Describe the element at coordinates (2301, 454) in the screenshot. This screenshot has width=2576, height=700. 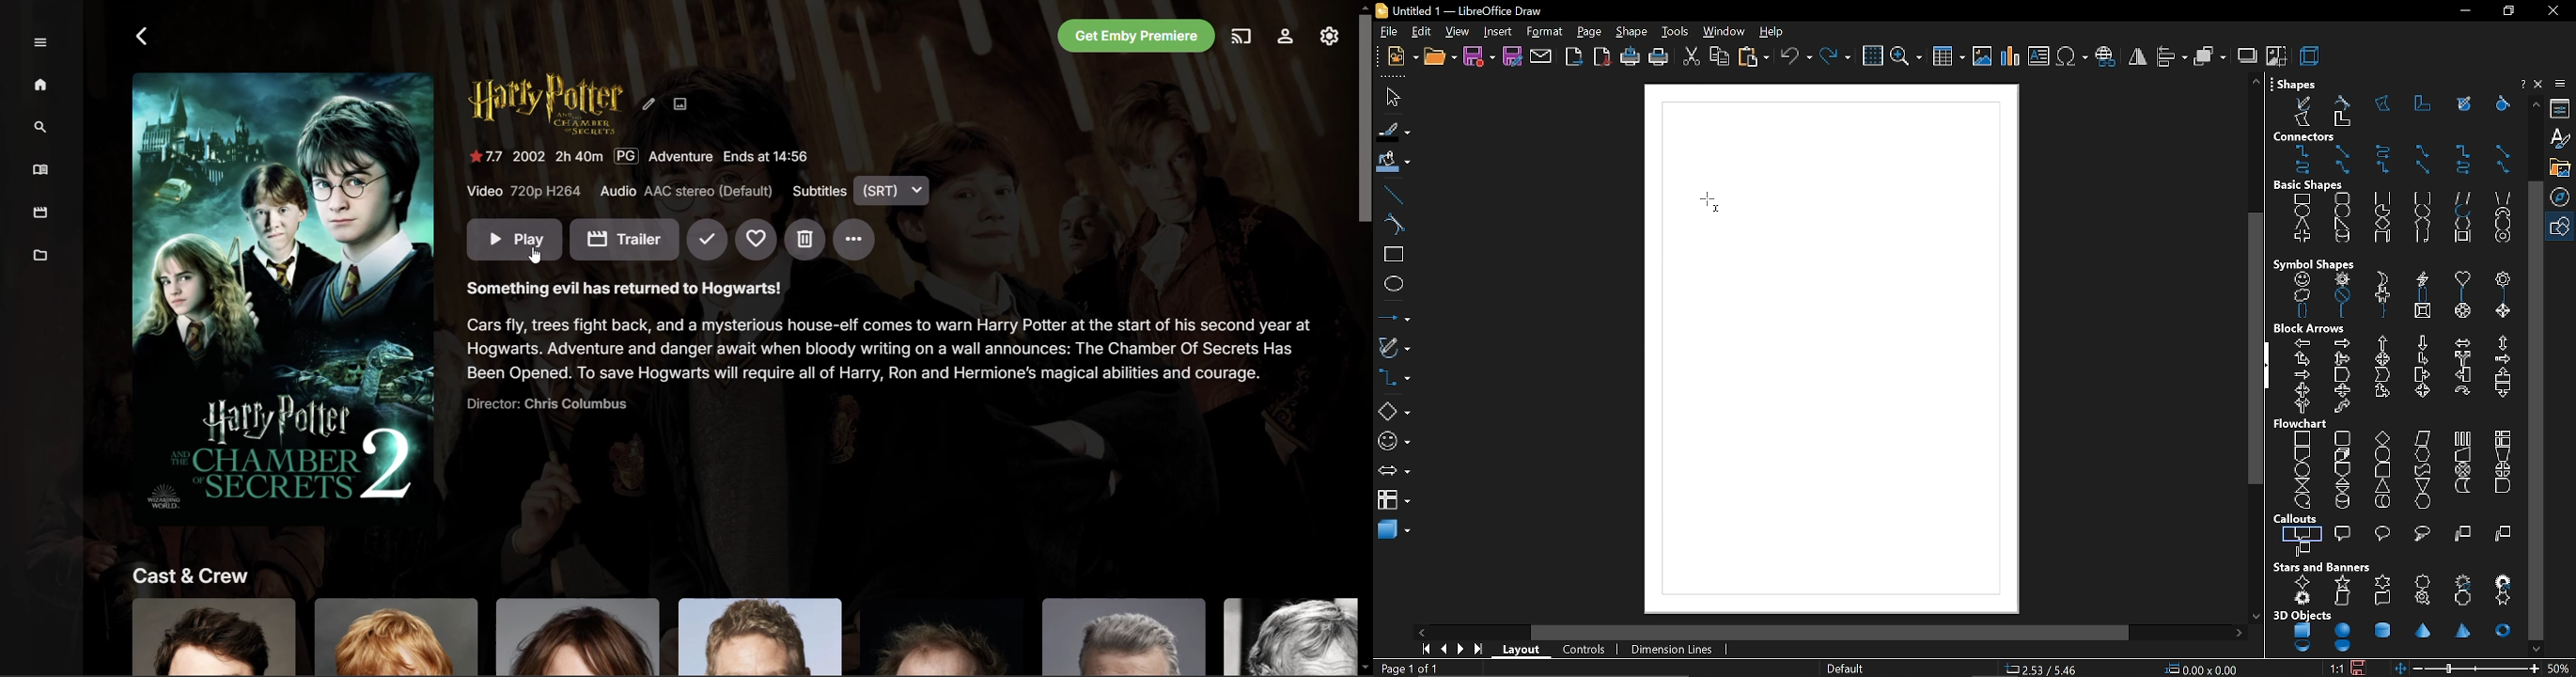
I see `document` at that location.